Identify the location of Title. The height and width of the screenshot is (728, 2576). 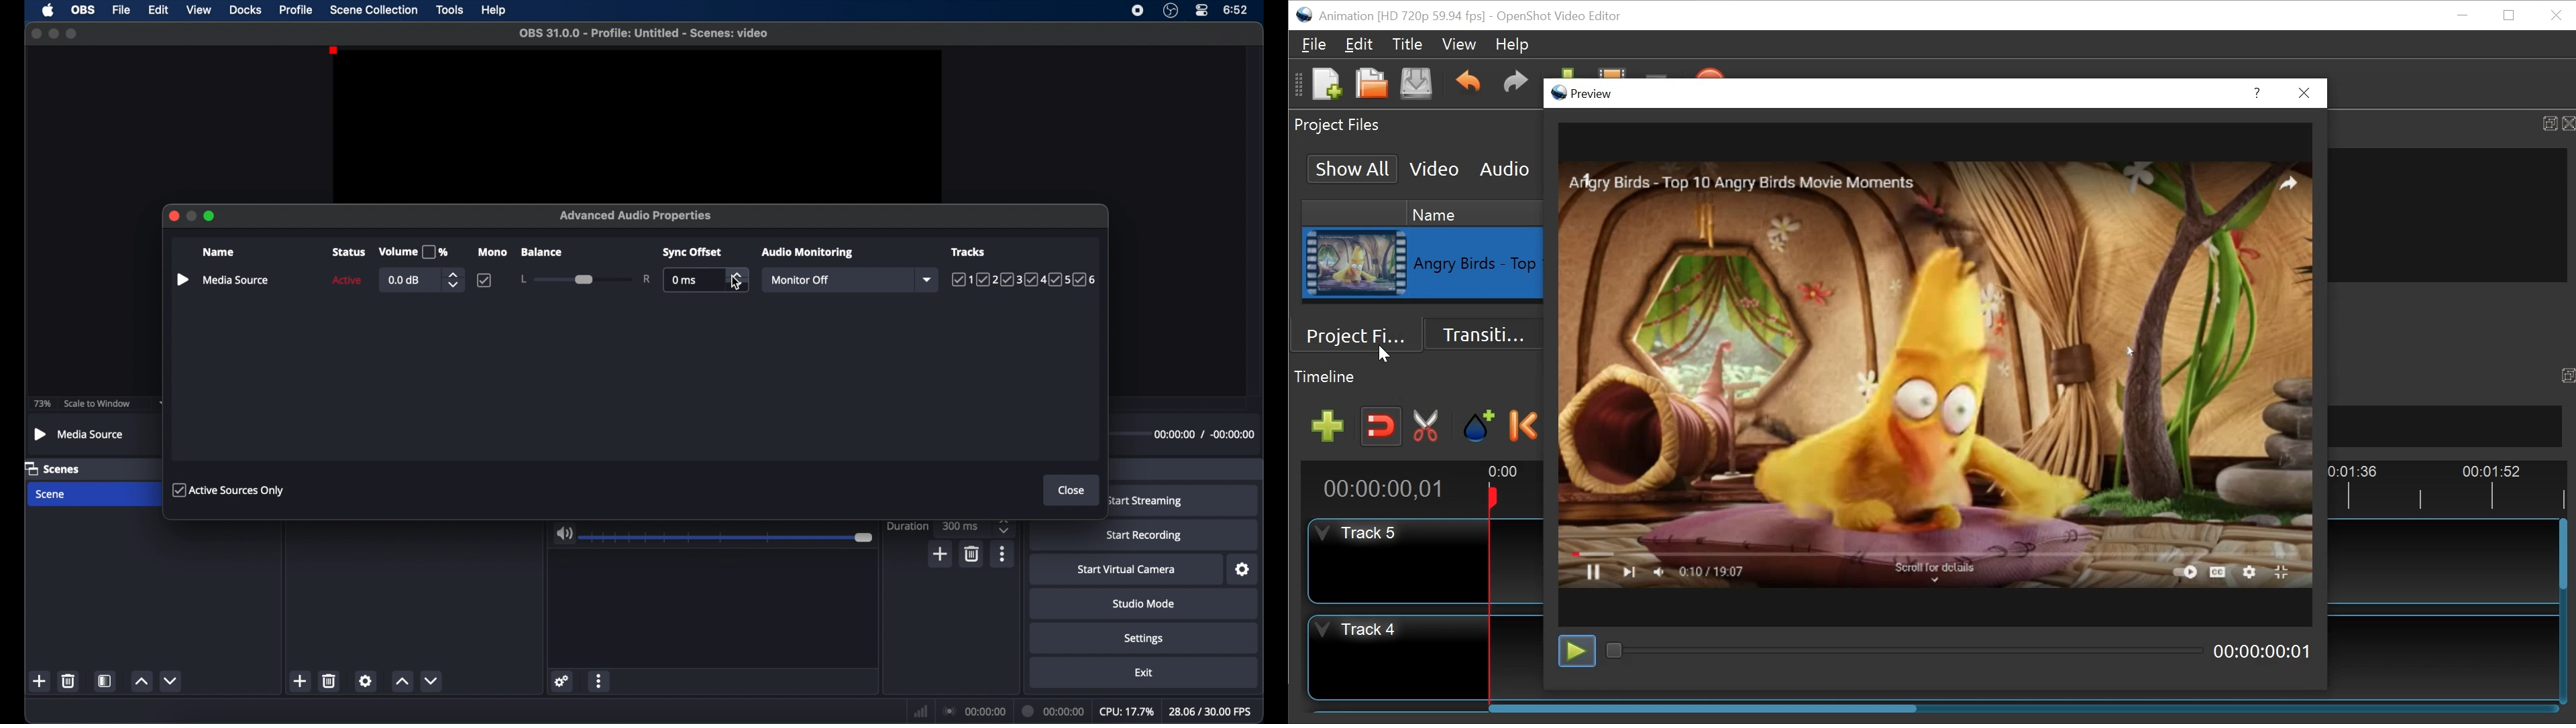
(1407, 46).